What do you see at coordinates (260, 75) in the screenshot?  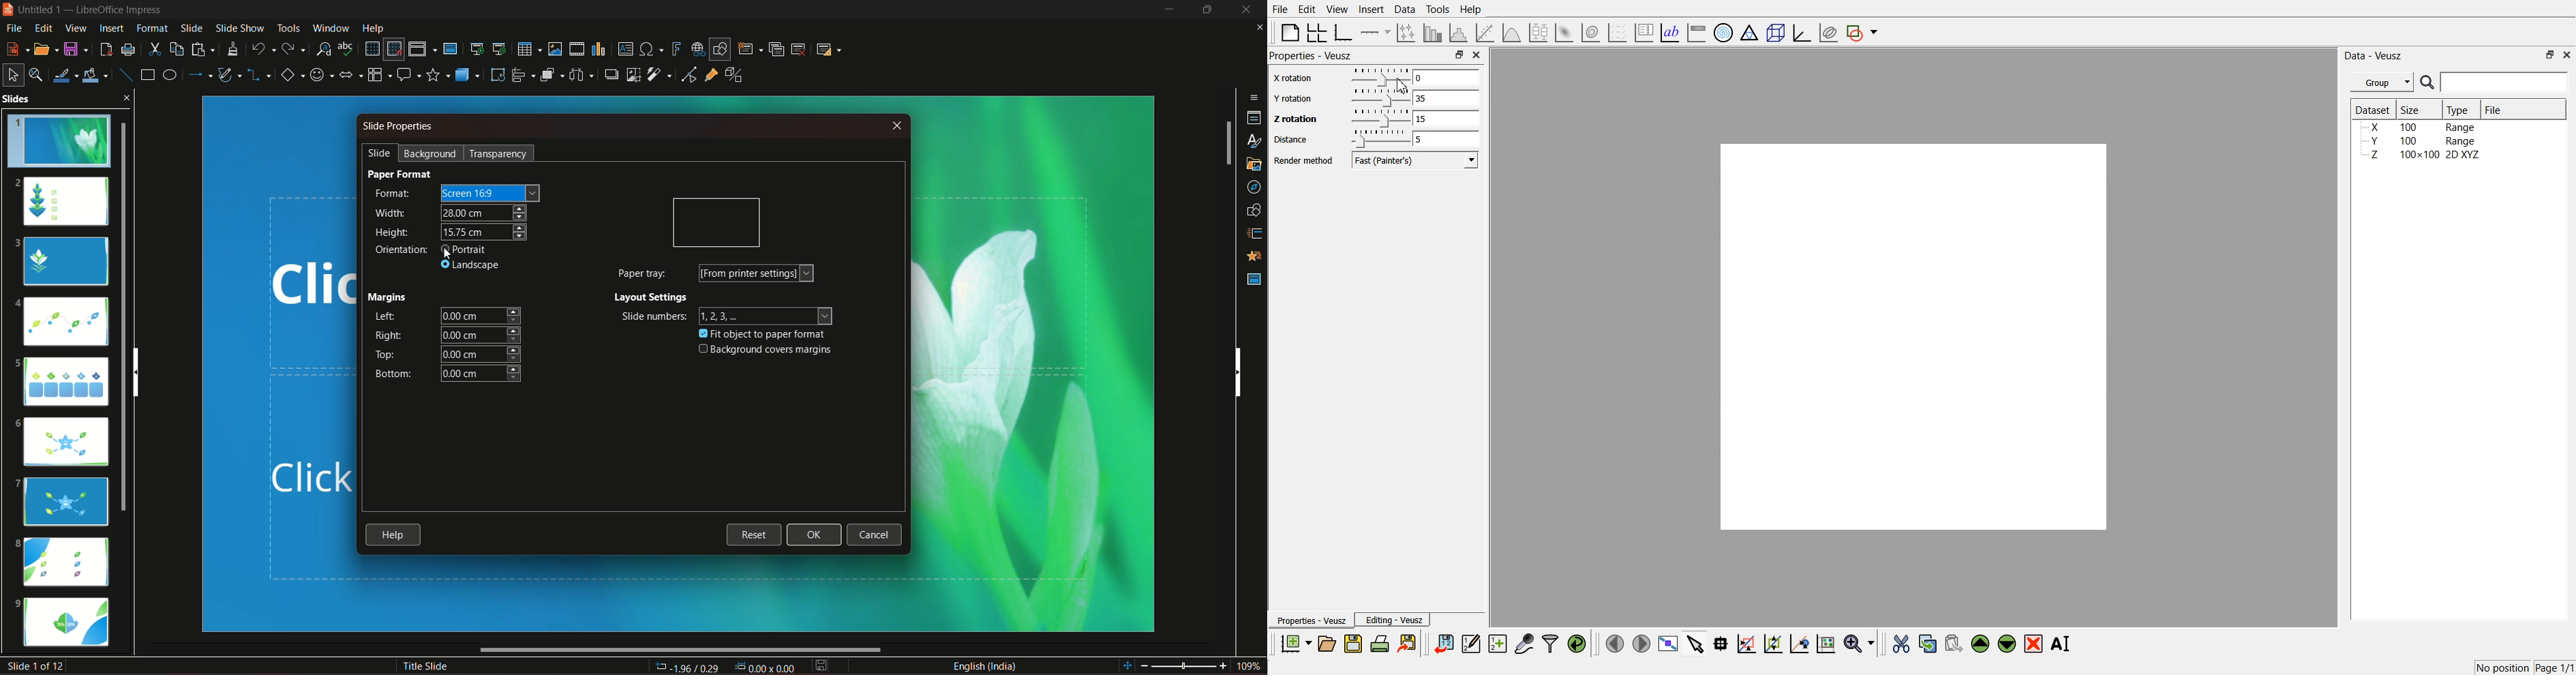 I see `connectors` at bounding box center [260, 75].